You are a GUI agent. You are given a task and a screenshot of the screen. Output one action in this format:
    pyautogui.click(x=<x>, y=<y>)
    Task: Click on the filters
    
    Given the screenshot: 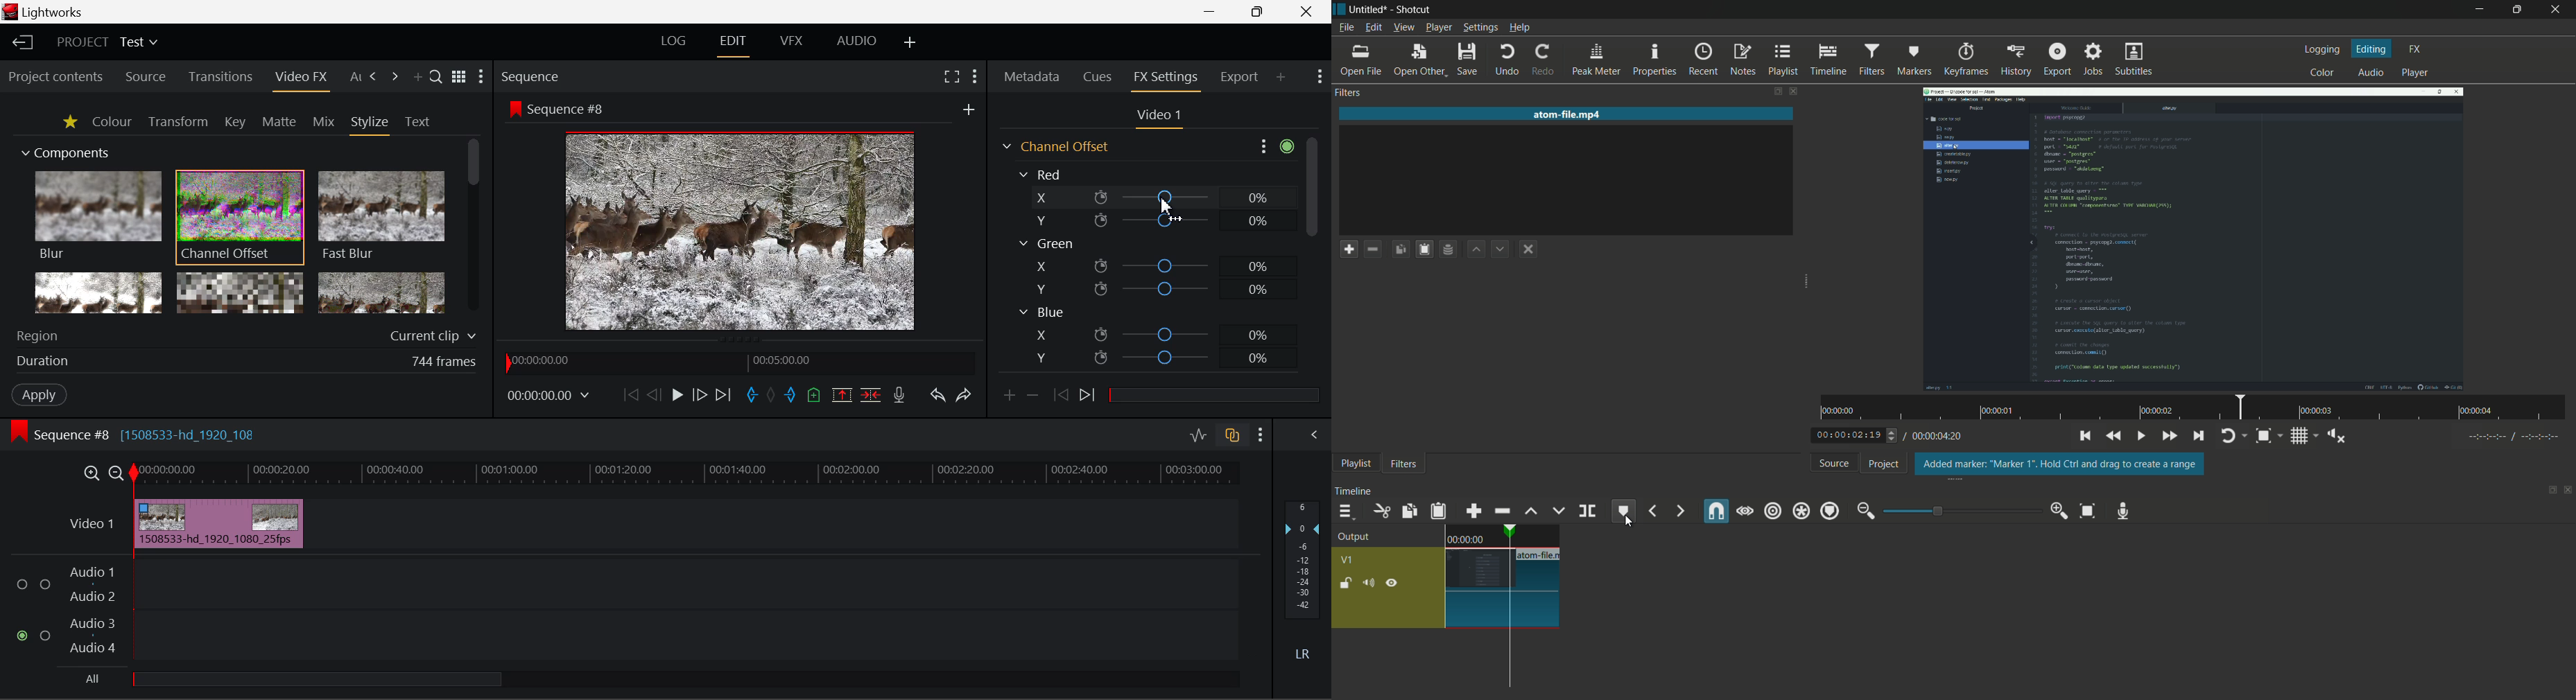 What is the action you would take?
    pyautogui.click(x=1403, y=464)
    